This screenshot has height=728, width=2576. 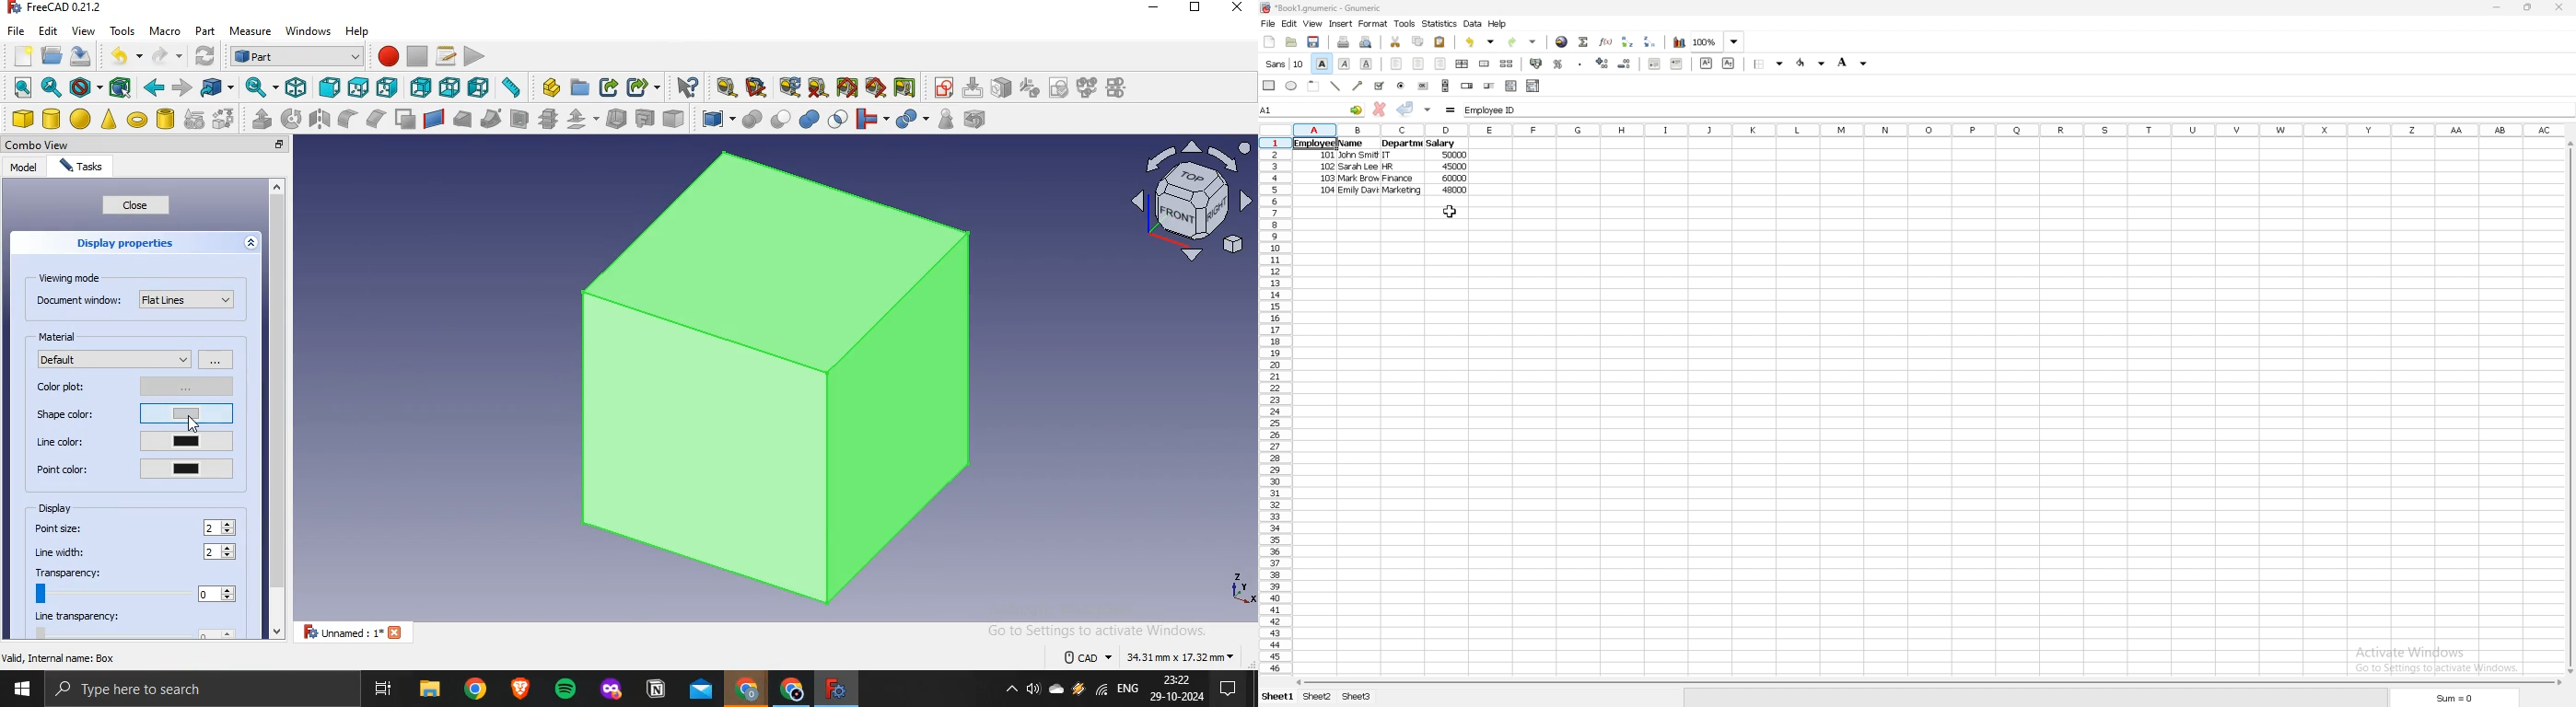 What do you see at coordinates (83, 30) in the screenshot?
I see `view` at bounding box center [83, 30].